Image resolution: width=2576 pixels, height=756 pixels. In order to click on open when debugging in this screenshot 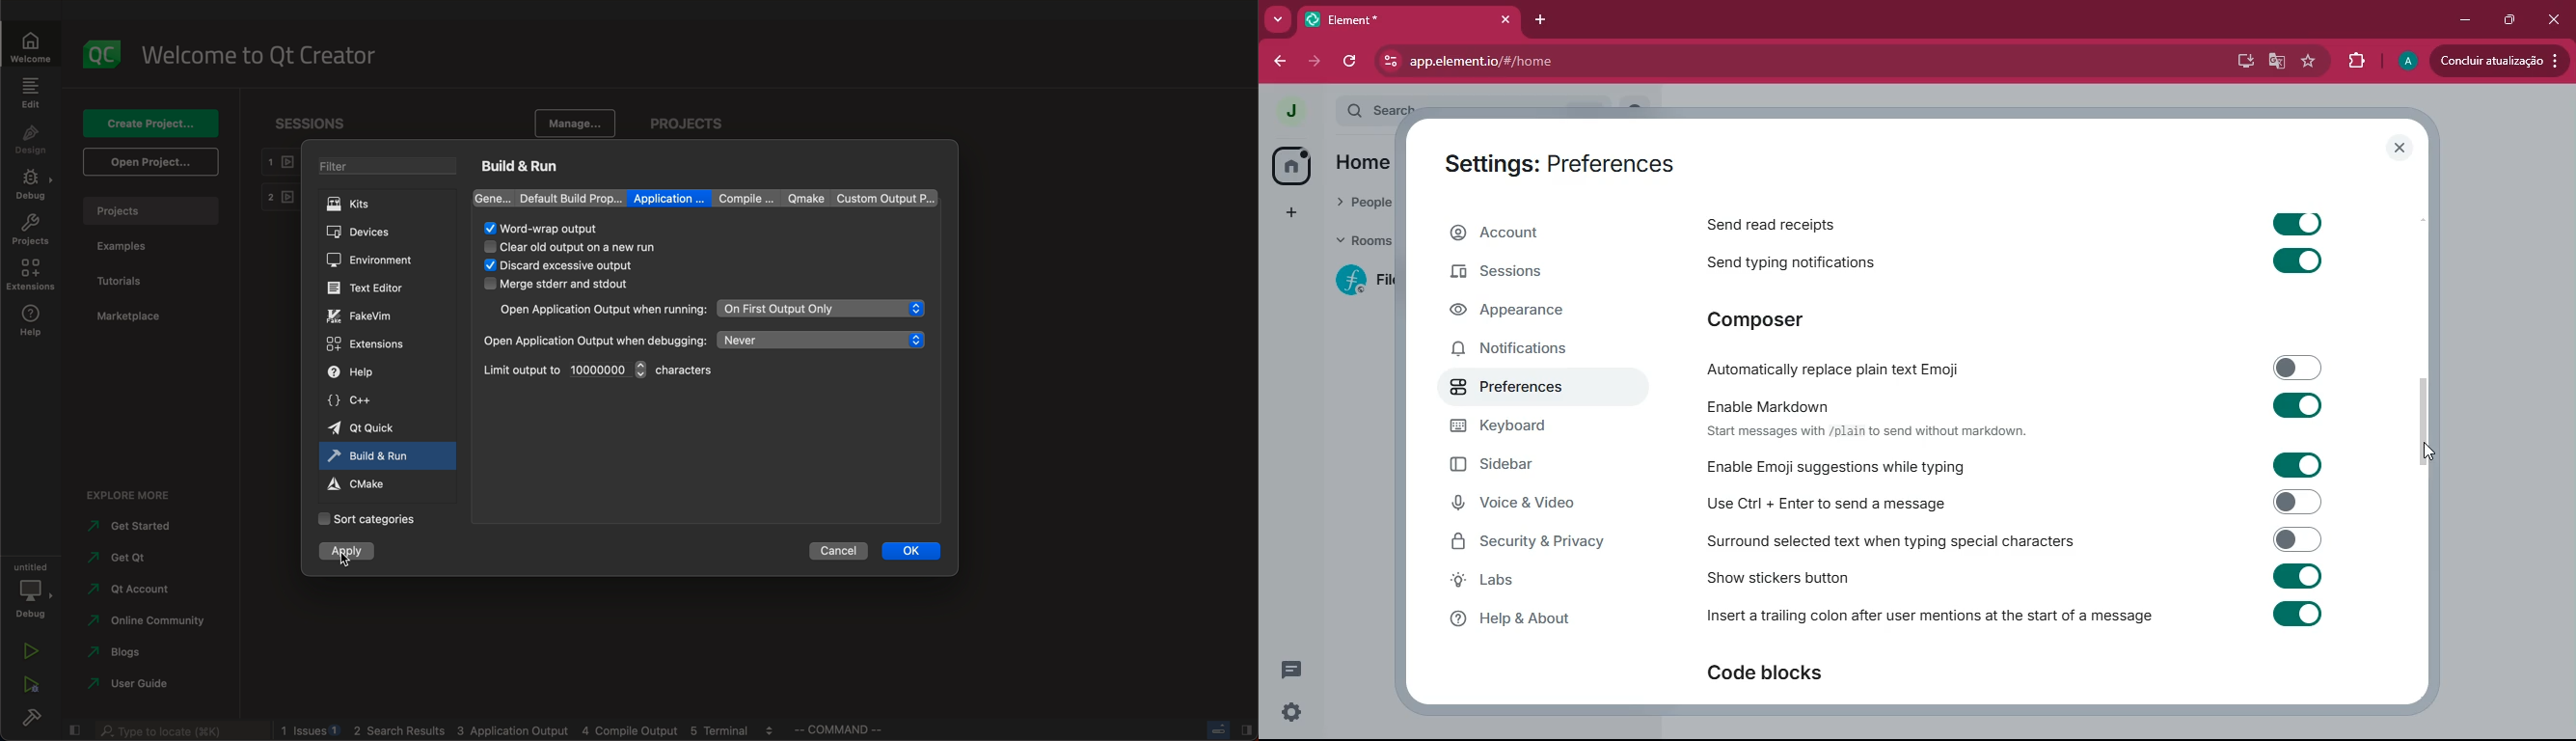, I will do `click(595, 340)`.